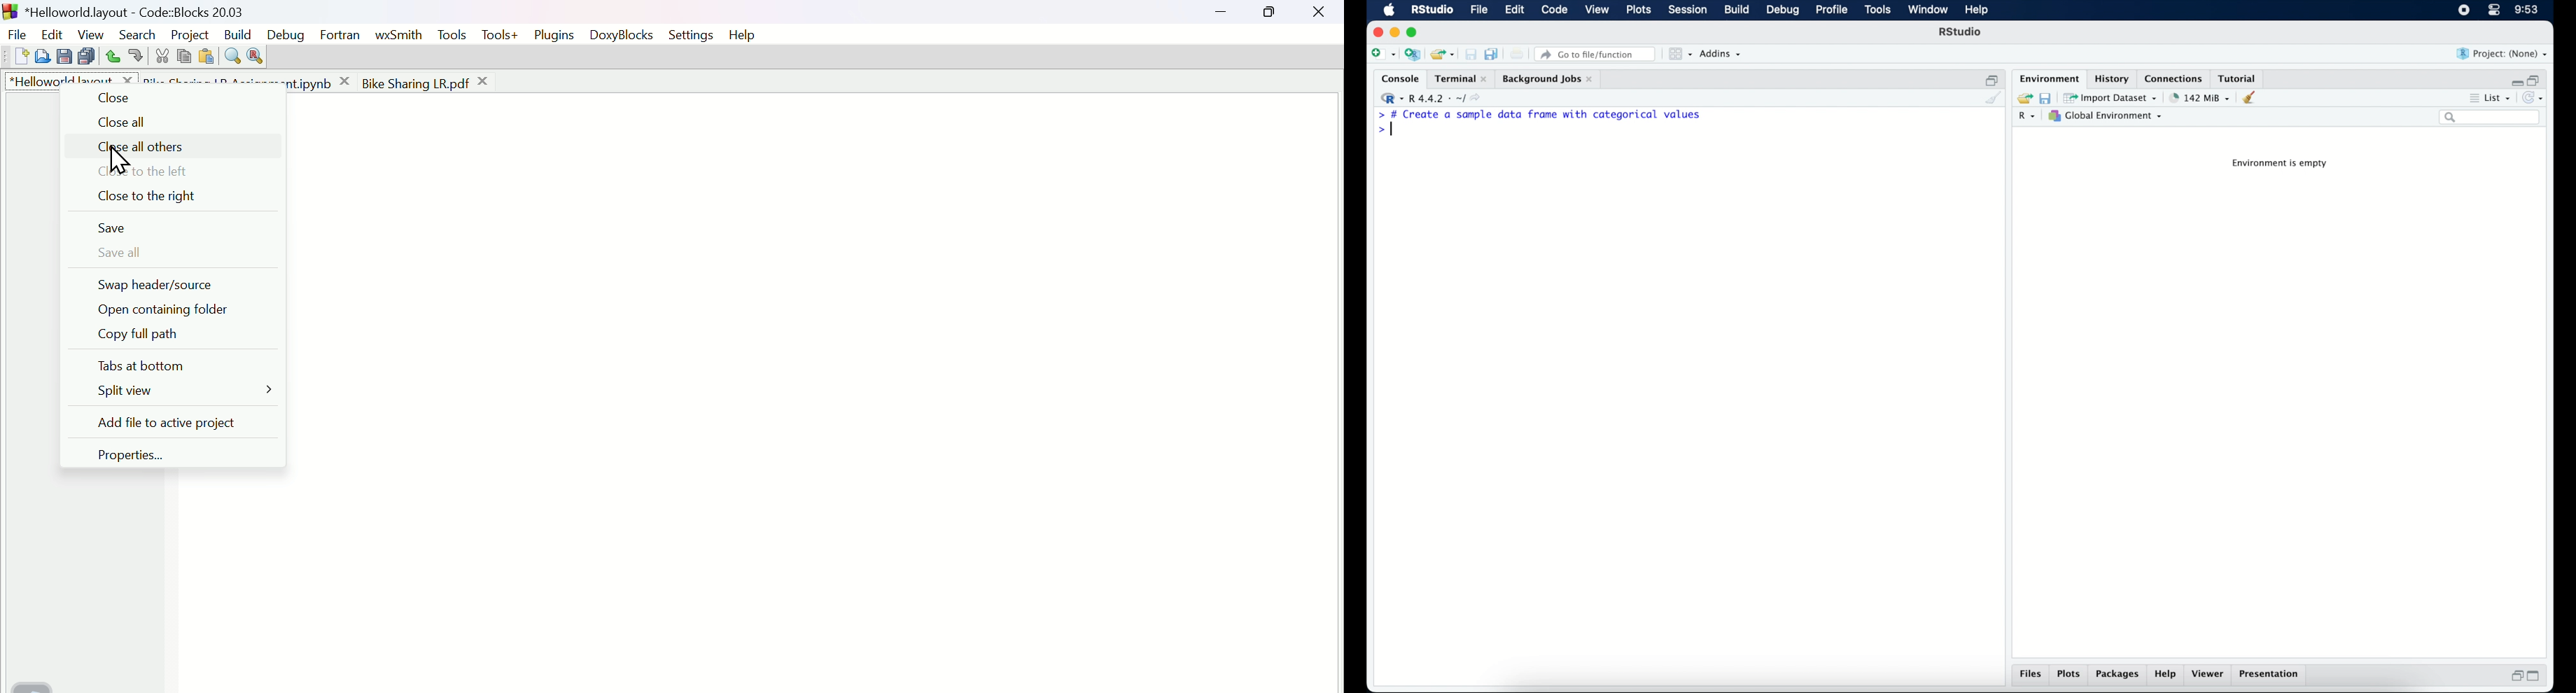 Image resolution: width=2576 pixels, height=700 pixels. What do you see at coordinates (2200, 97) in the screenshot?
I see `142 MB` at bounding box center [2200, 97].